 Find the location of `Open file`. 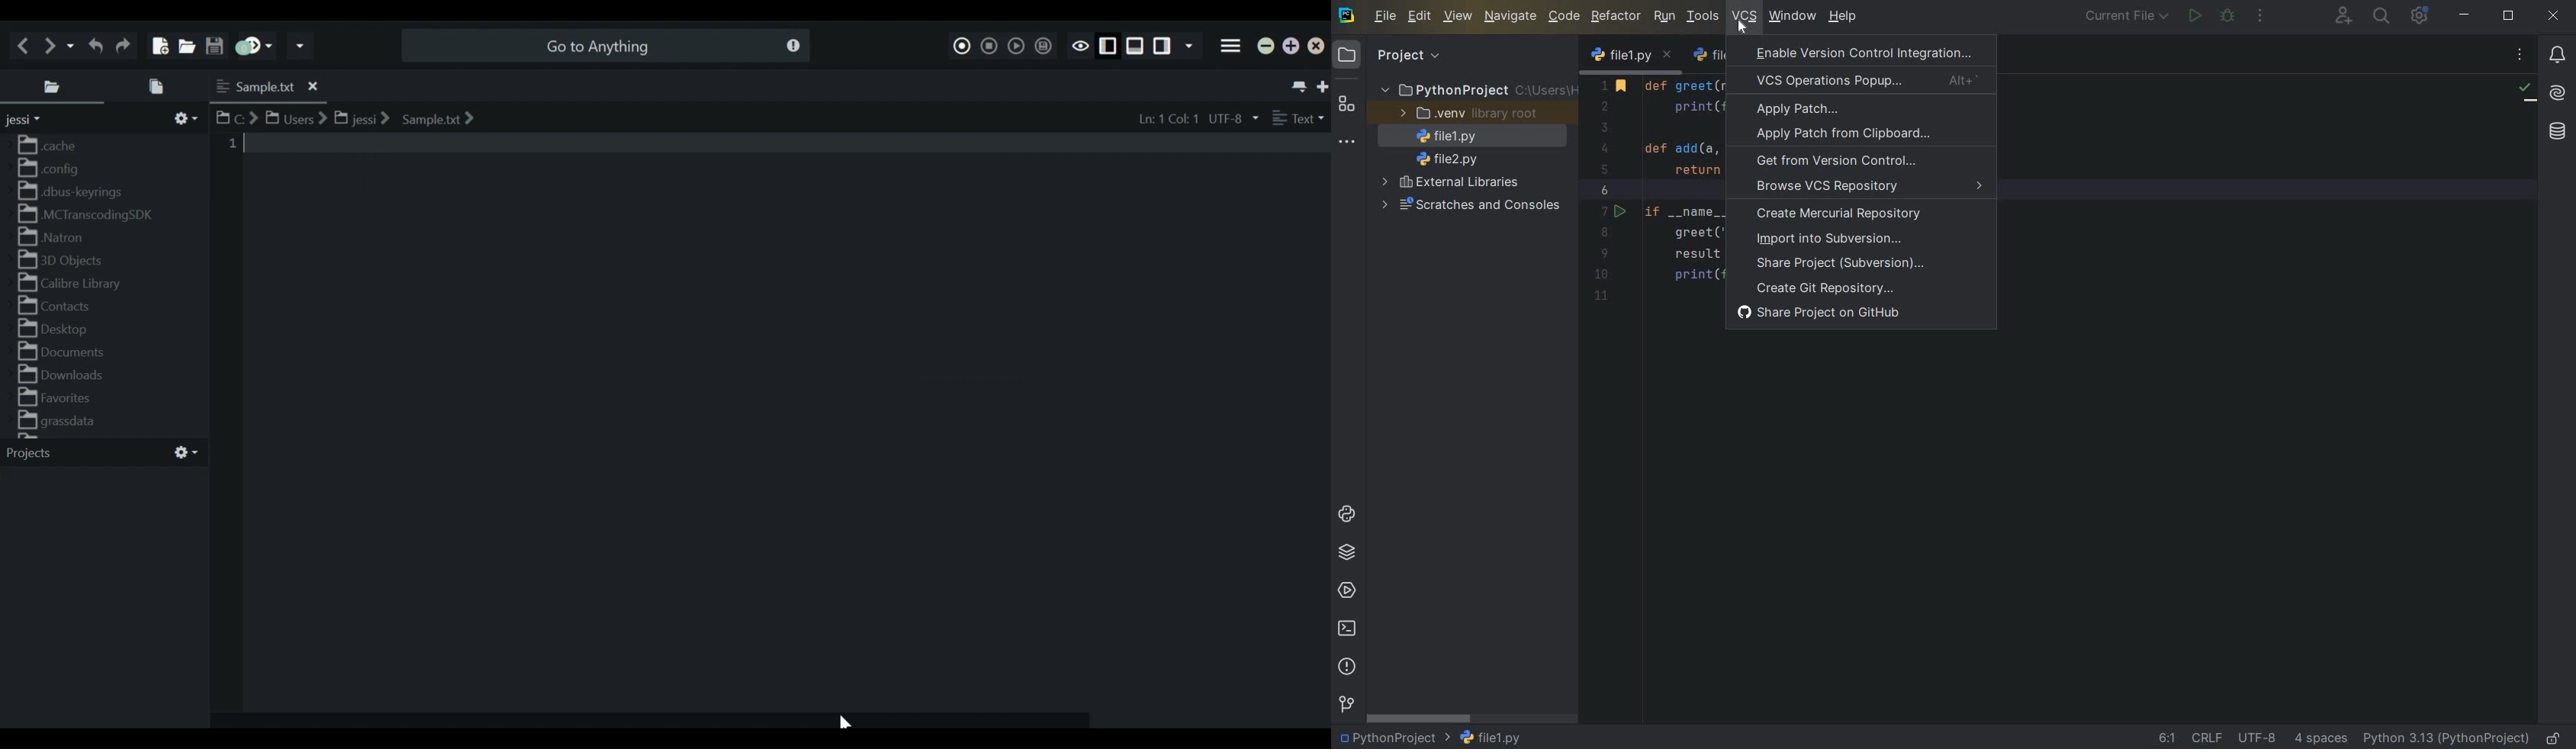

Open file is located at coordinates (189, 45).